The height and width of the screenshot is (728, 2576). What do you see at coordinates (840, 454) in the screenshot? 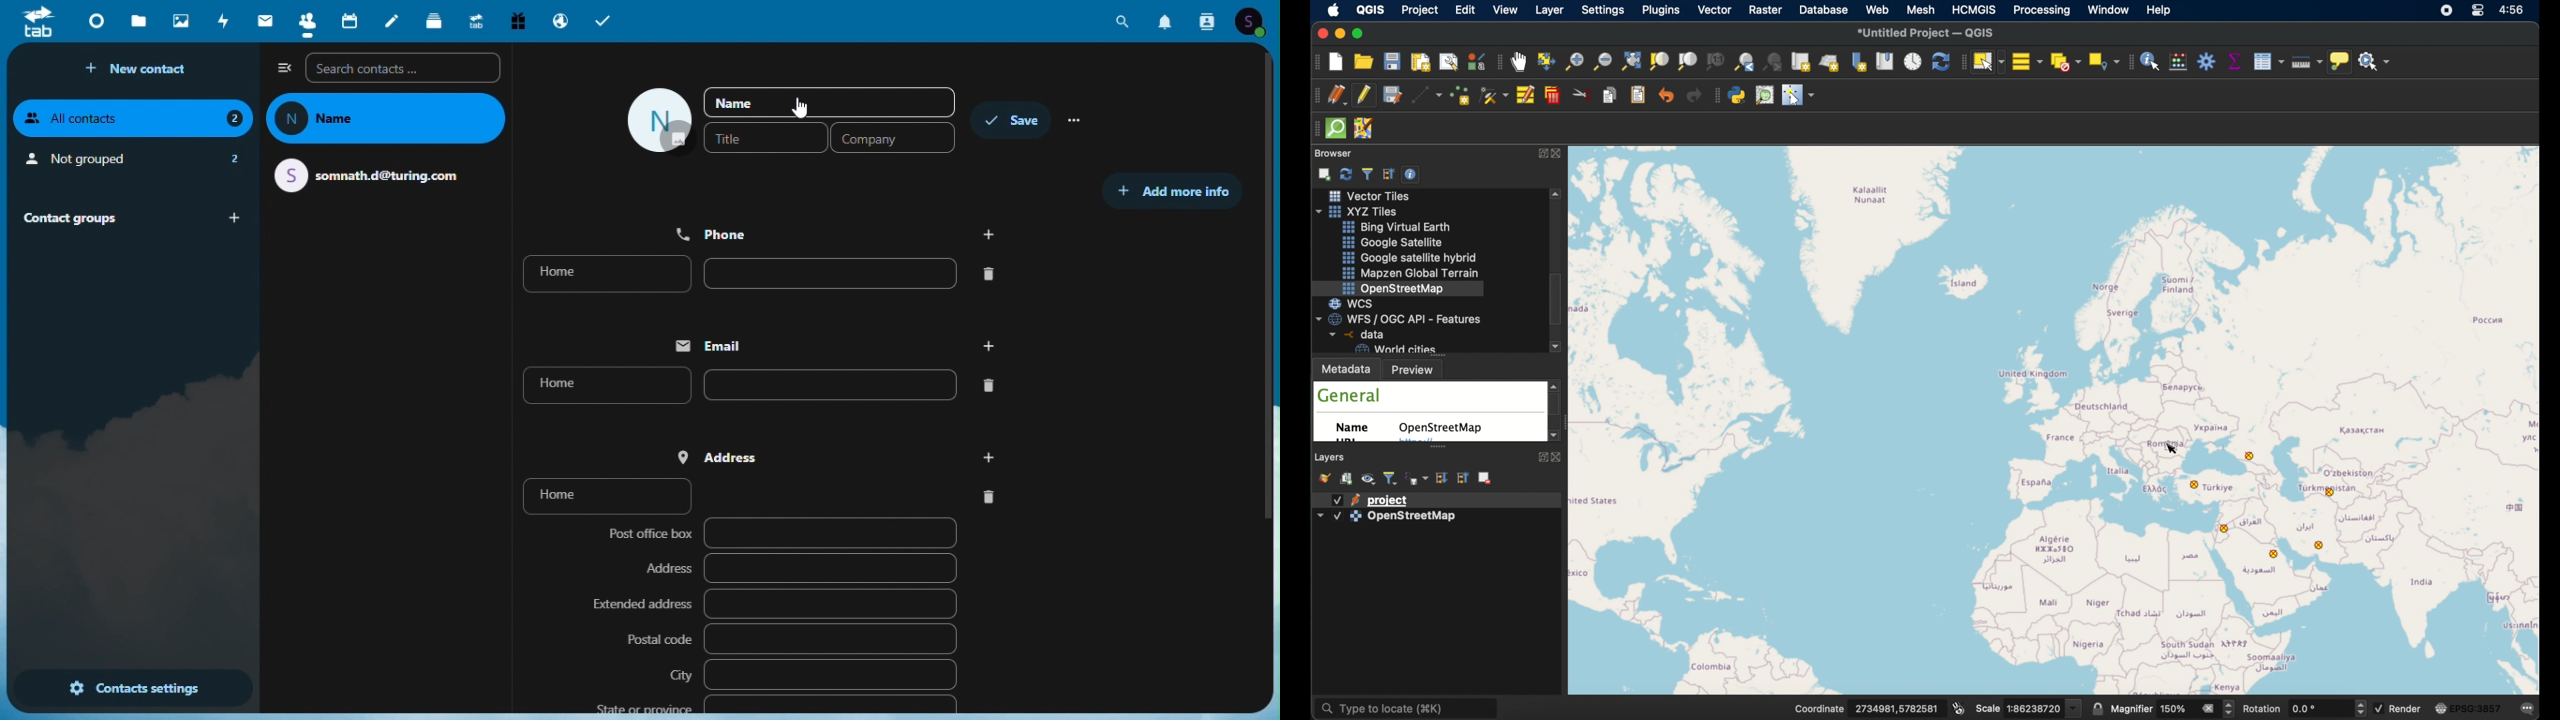
I see `Address` at bounding box center [840, 454].